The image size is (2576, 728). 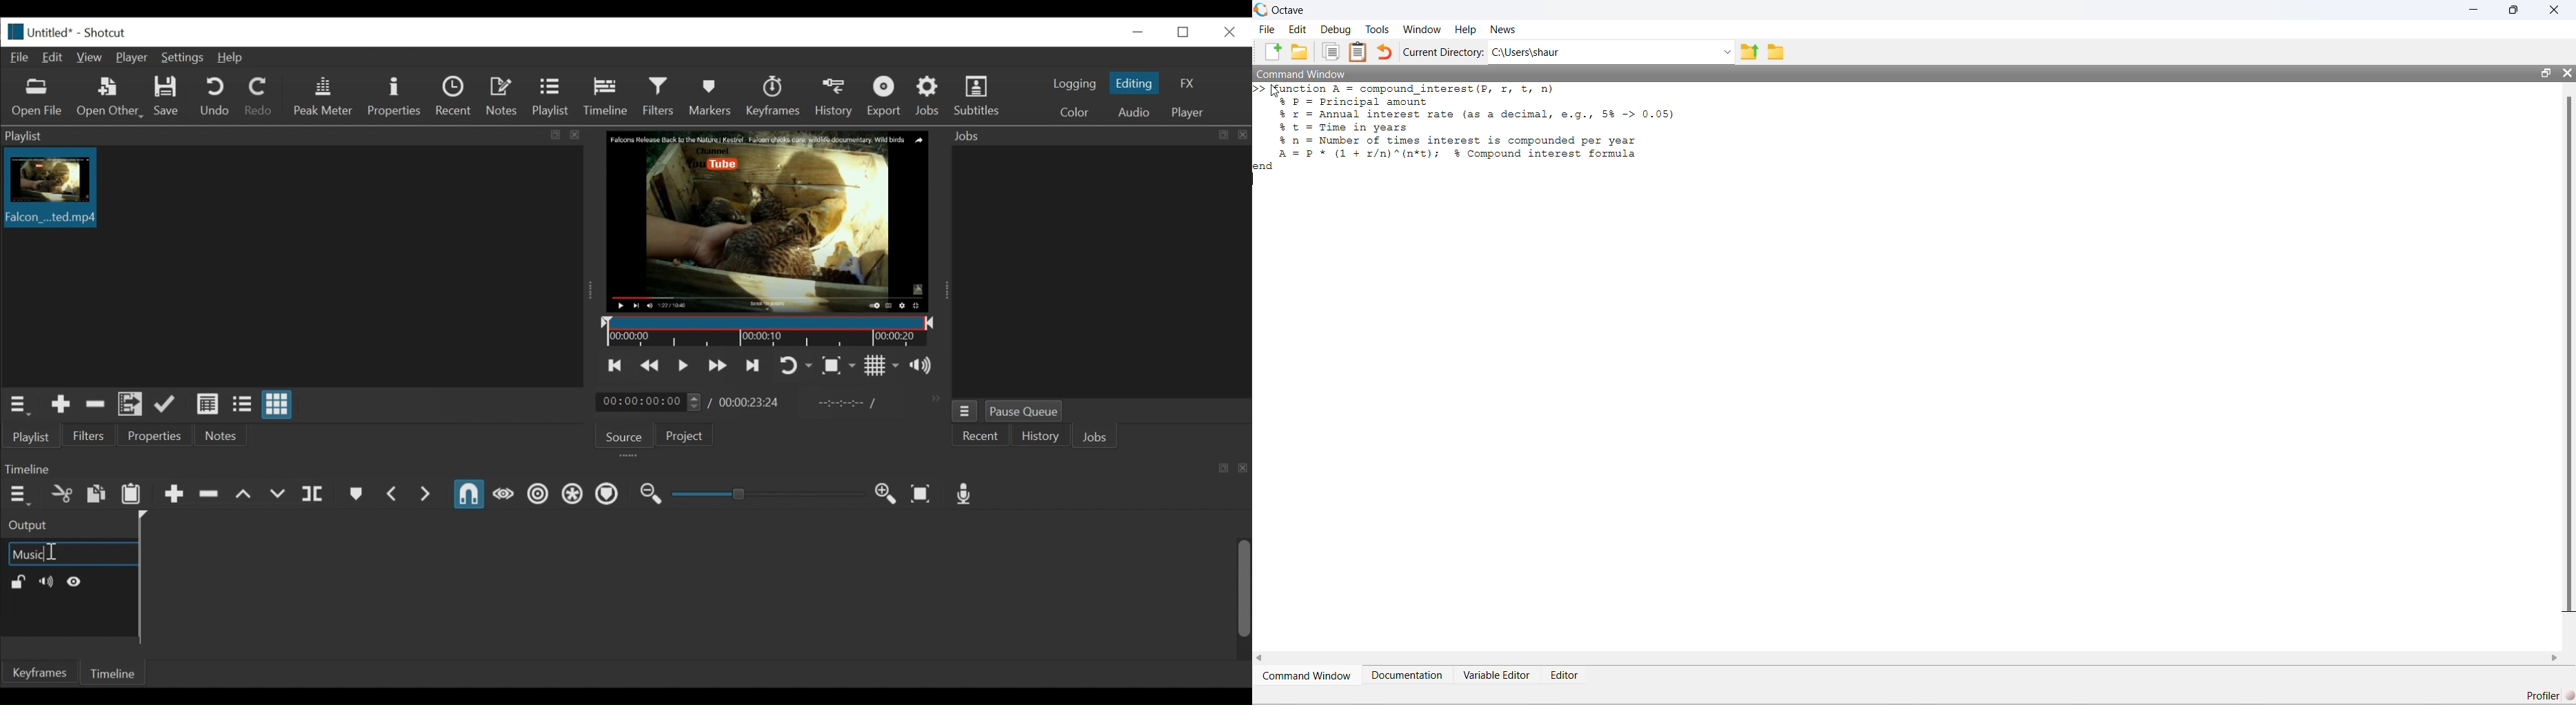 What do you see at coordinates (355, 494) in the screenshot?
I see `Create or Edit Marker` at bounding box center [355, 494].